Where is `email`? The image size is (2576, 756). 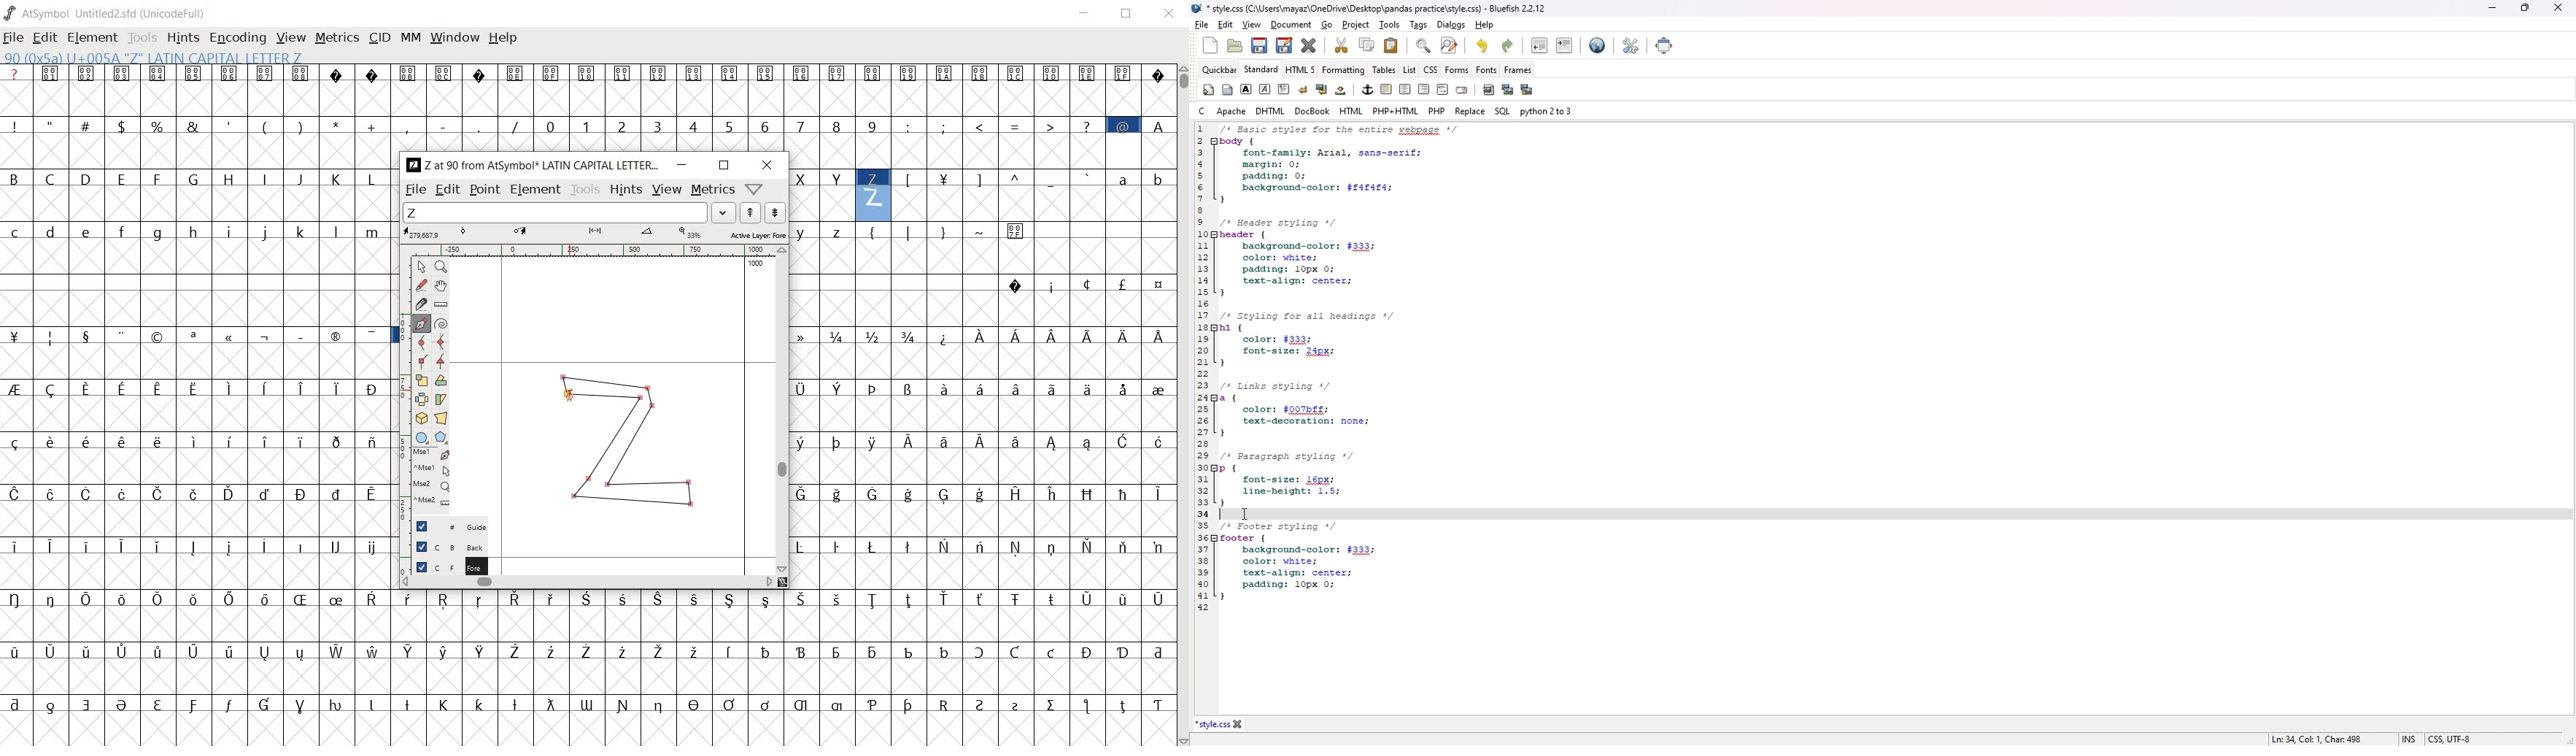
email is located at coordinates (1462, 90).